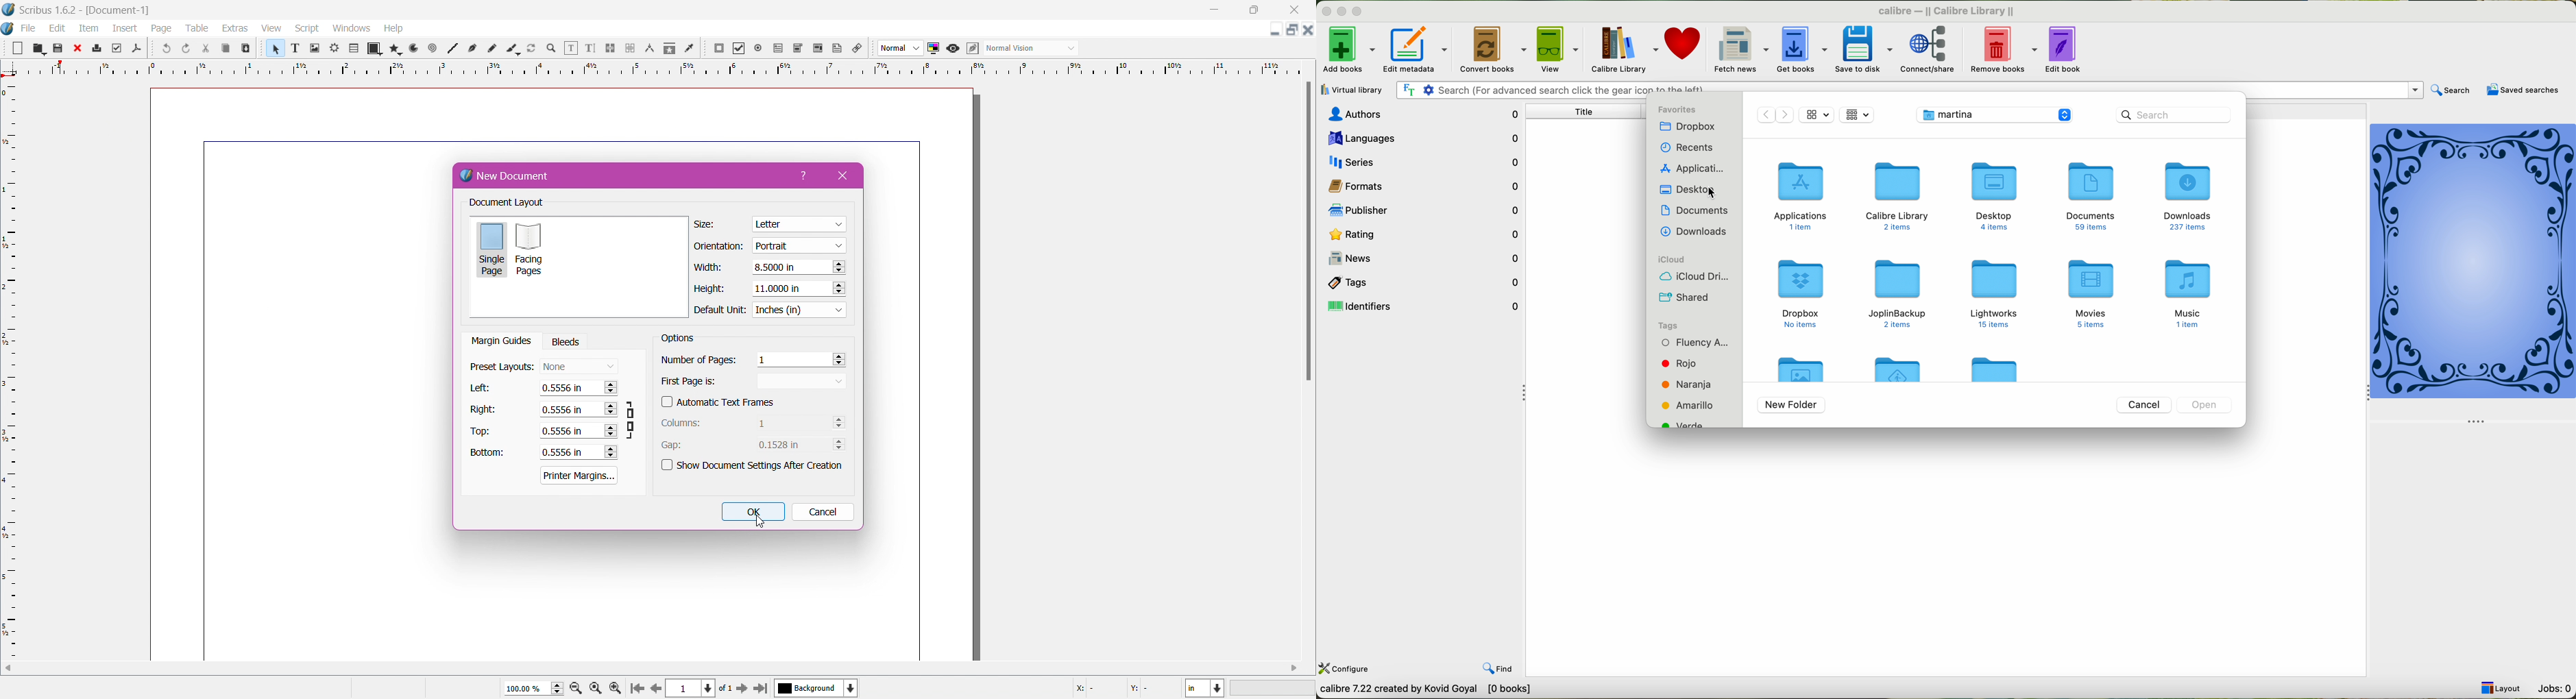  What do you see at coordinates (617, 175) in the screenshot?
I see `new document tab` at bounding box center [617, 175].